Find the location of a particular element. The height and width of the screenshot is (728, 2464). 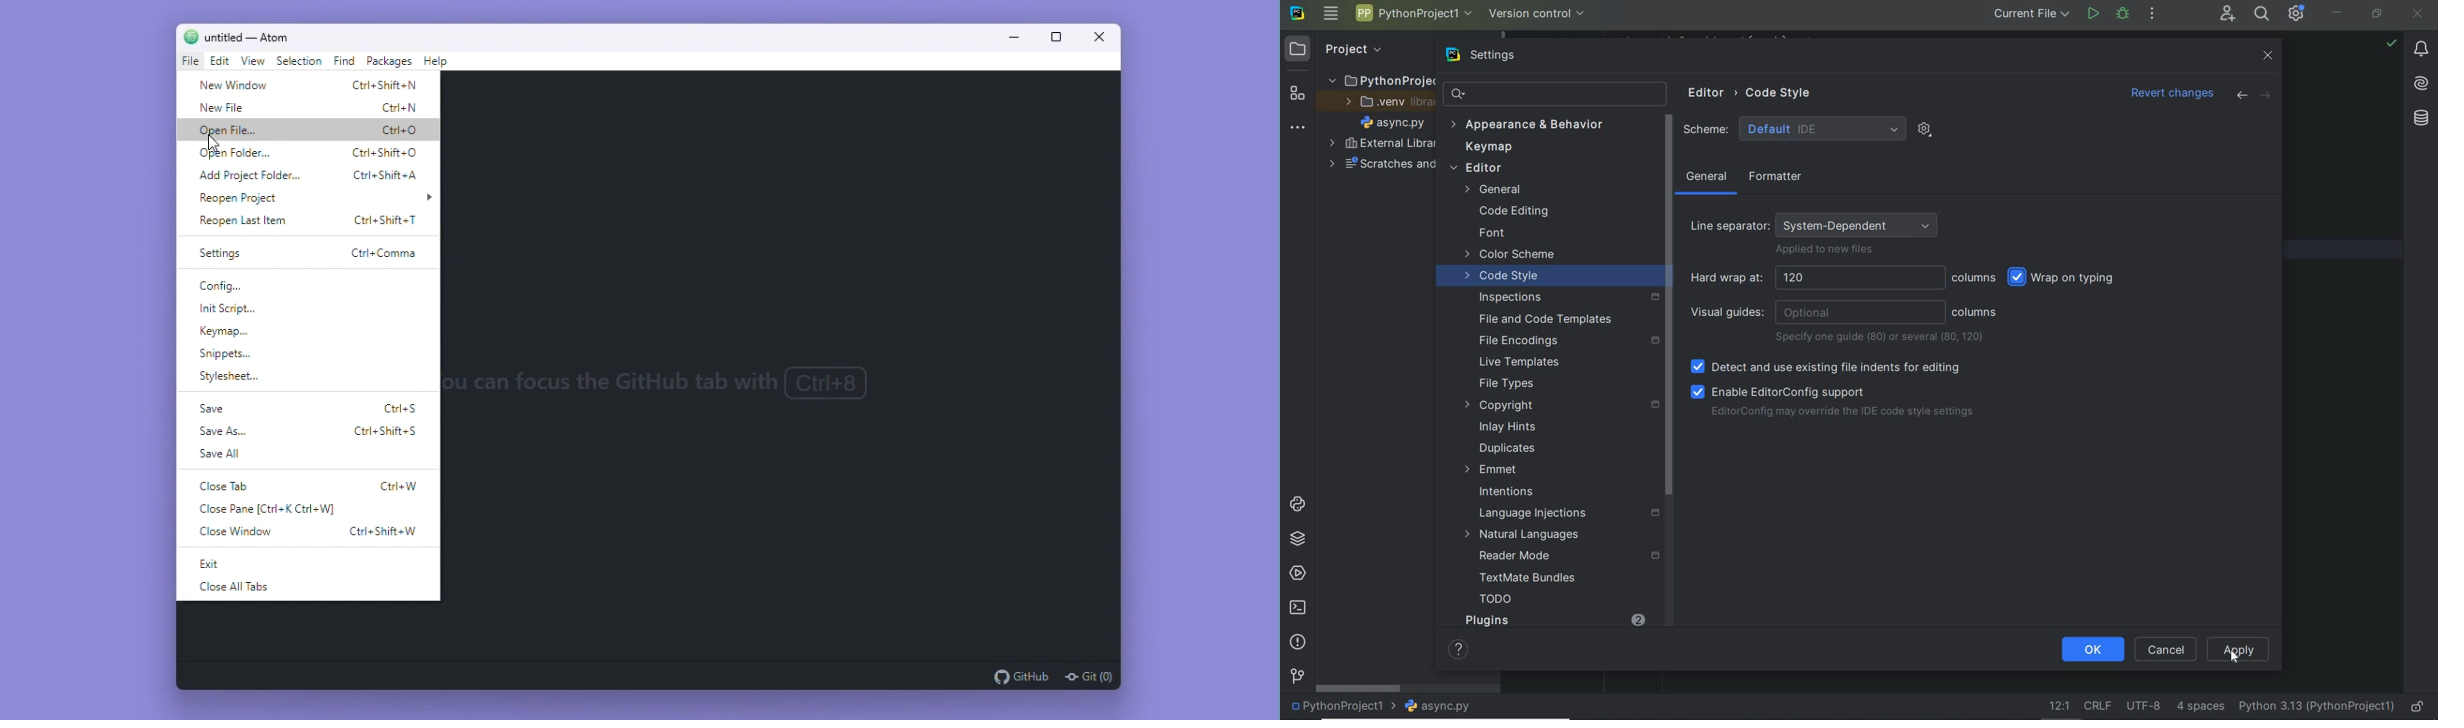

terminal is located at coordinates (1299, 608).